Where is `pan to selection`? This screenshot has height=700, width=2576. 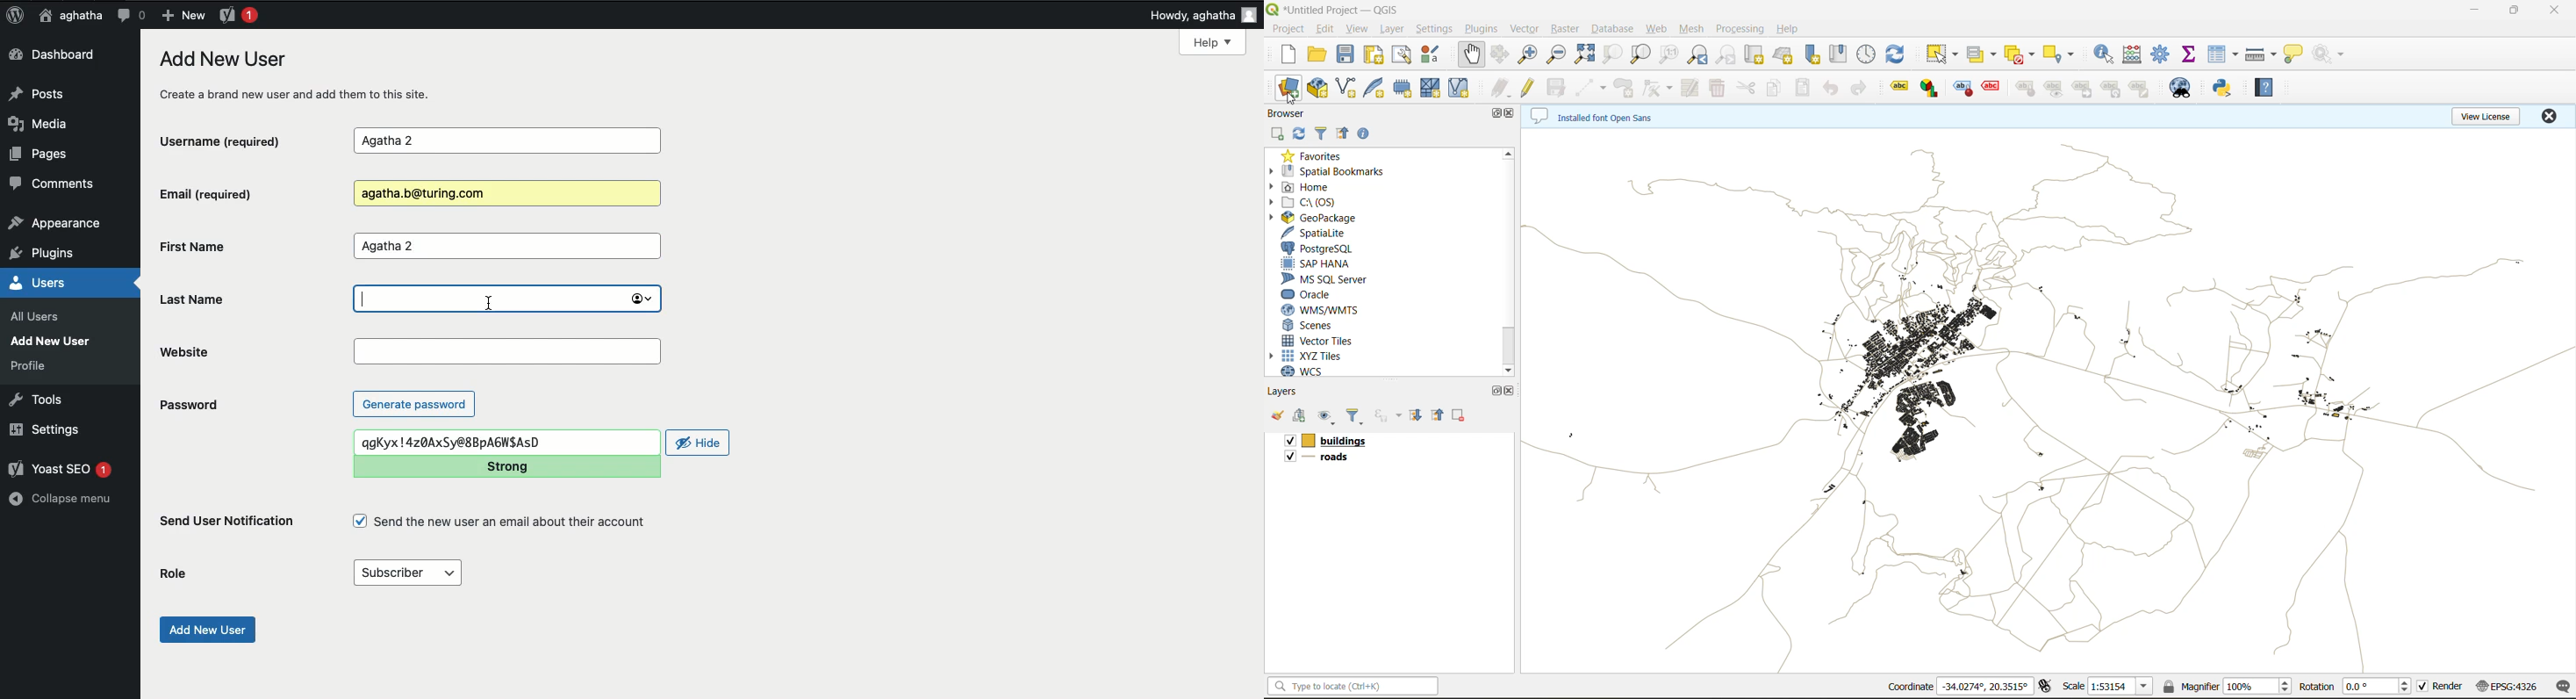 pan to selection is located at coordinates (1500, 55).